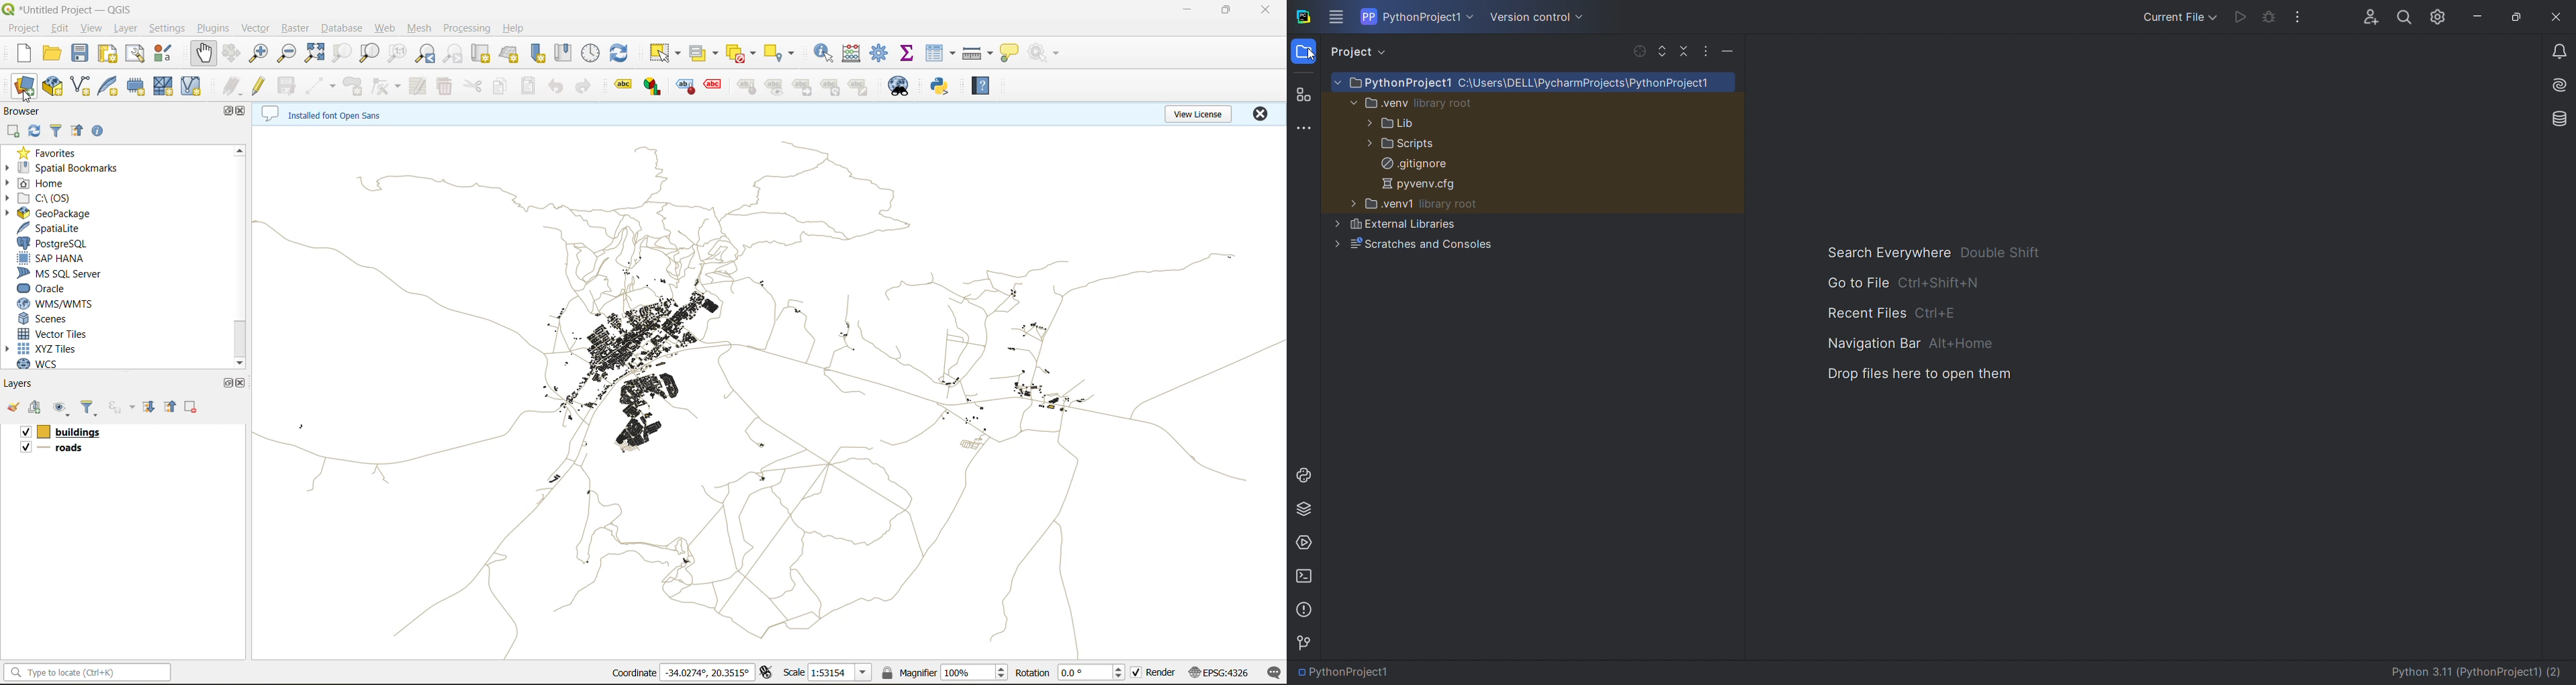  What do you see at coordinates (1420, 17) in the screenshot?
I see `current project` at bounding box center [1420, 17].